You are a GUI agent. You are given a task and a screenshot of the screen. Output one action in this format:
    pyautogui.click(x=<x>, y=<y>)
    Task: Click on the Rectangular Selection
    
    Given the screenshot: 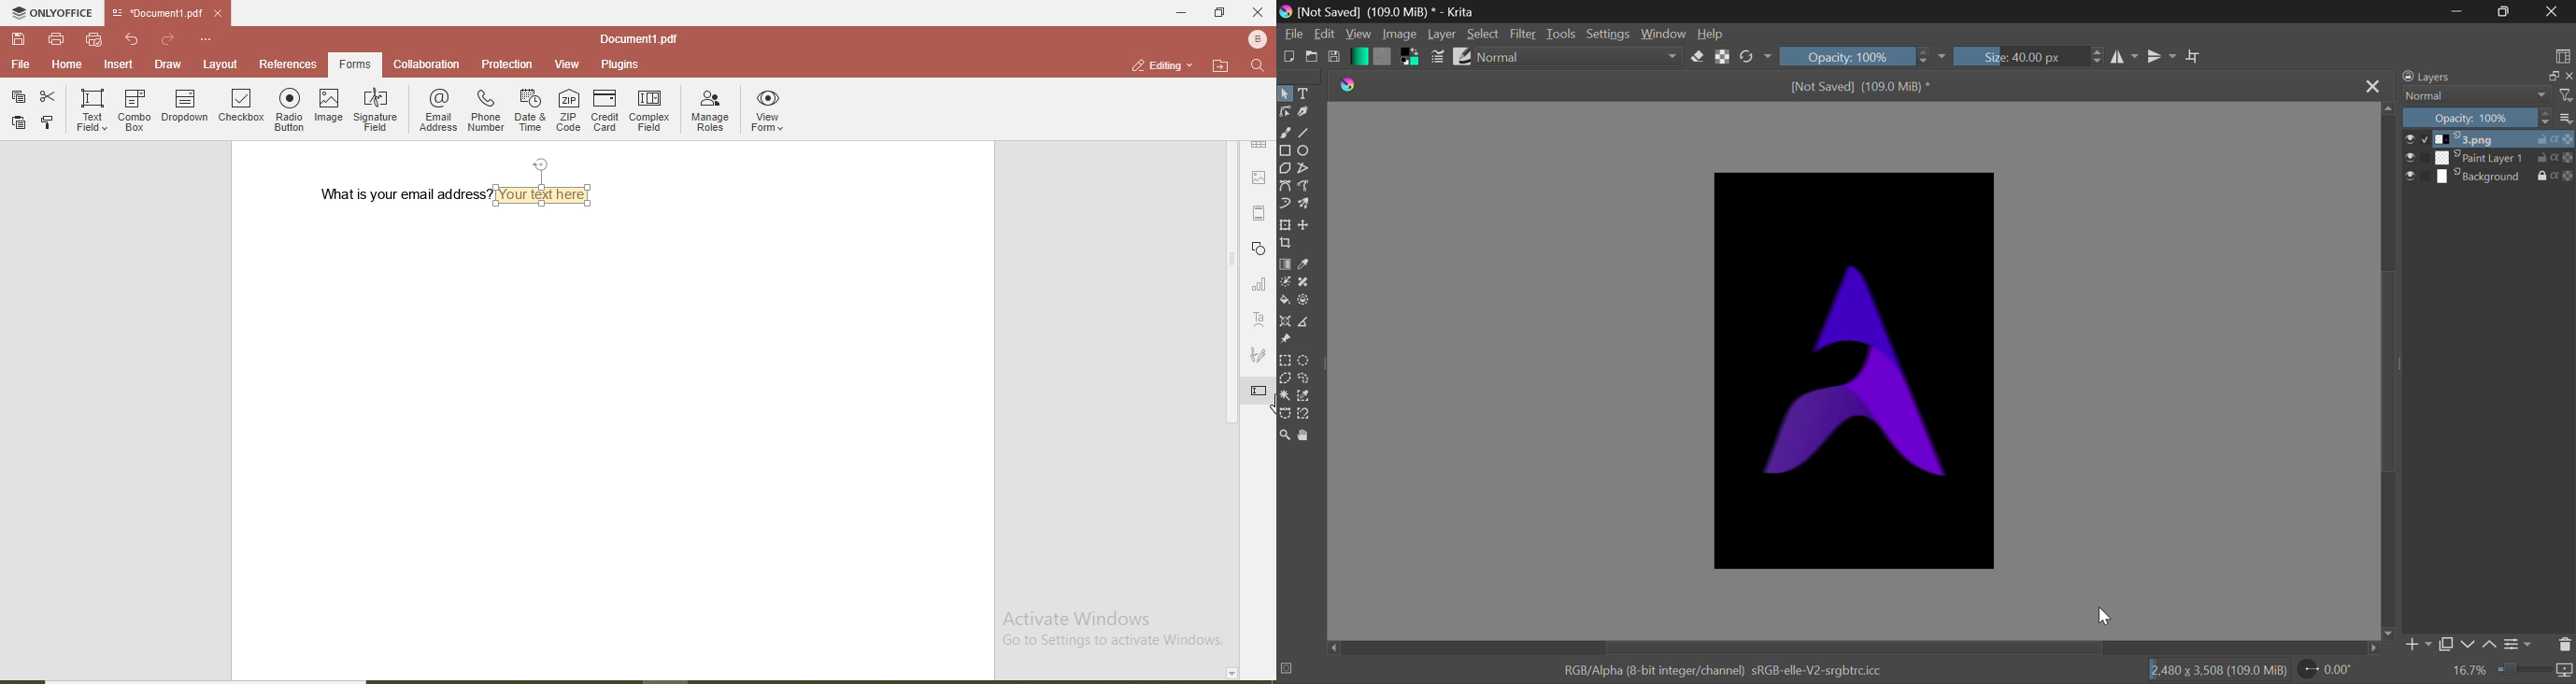 What is the action you would take?
    pyautogui.click(x=1284, y=360)
    